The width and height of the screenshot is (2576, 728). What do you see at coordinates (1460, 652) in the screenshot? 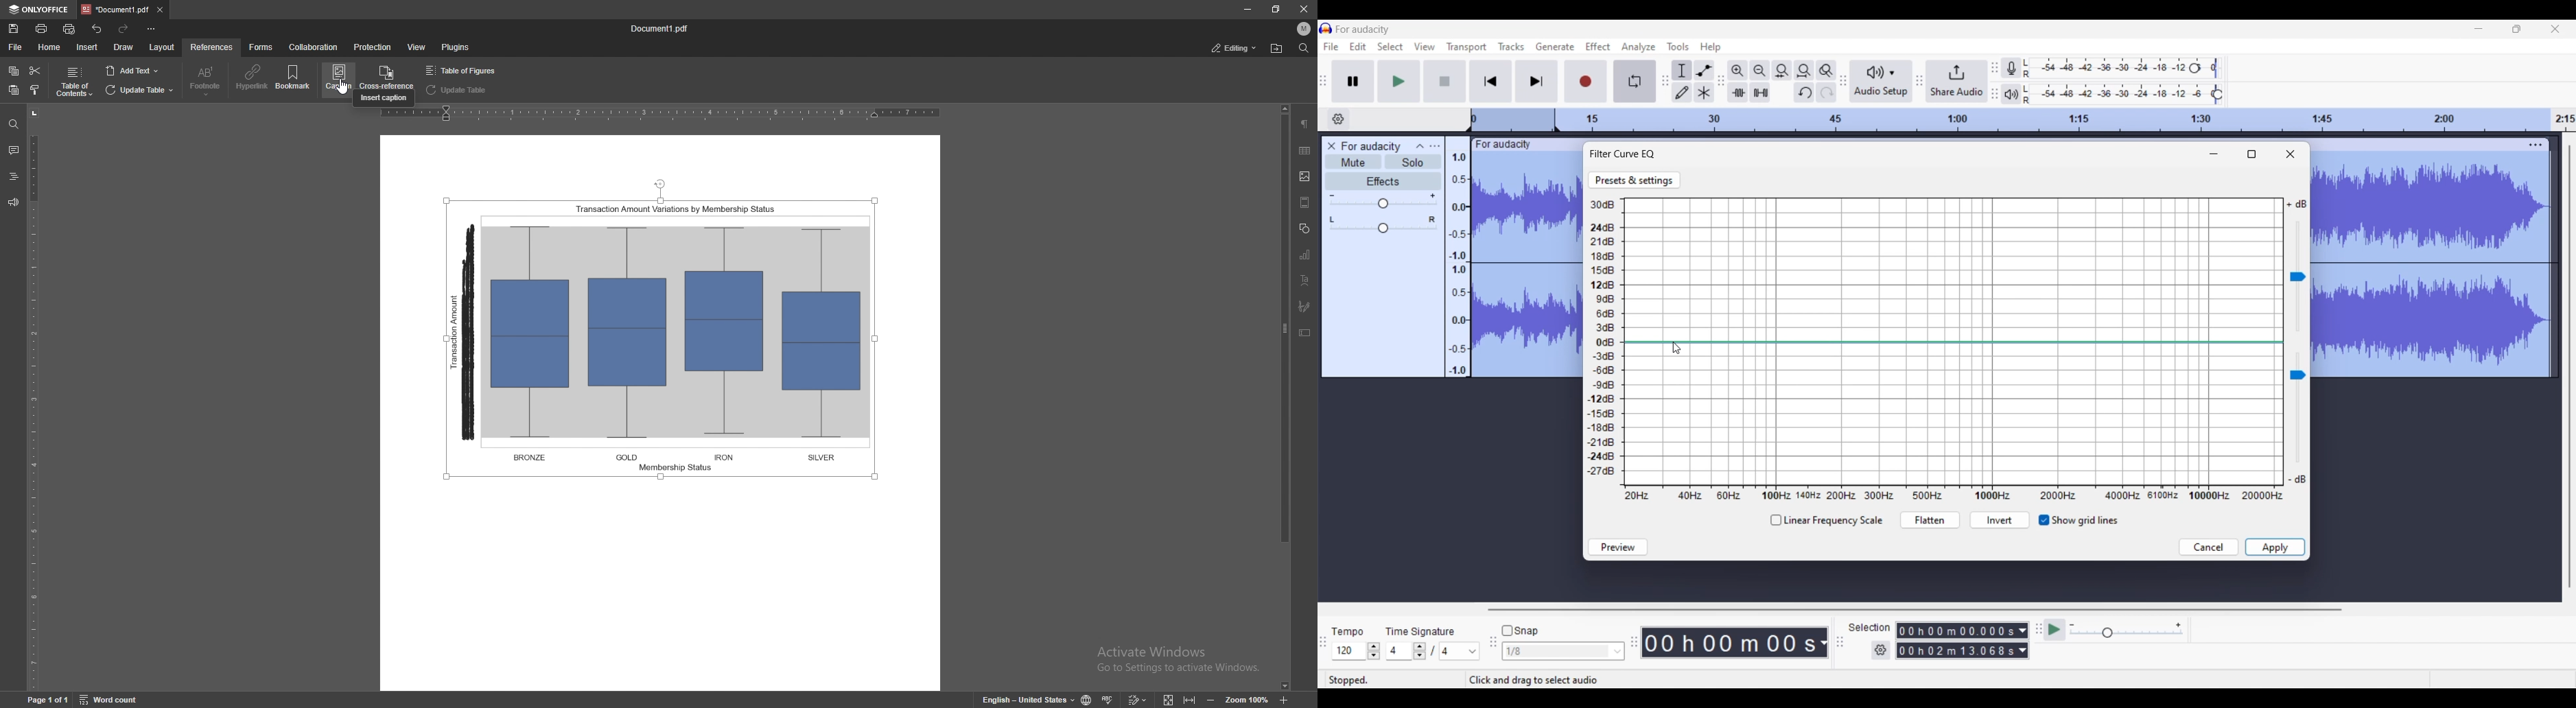
I see `Max. time signature options` at bounding box center [1460, 652].